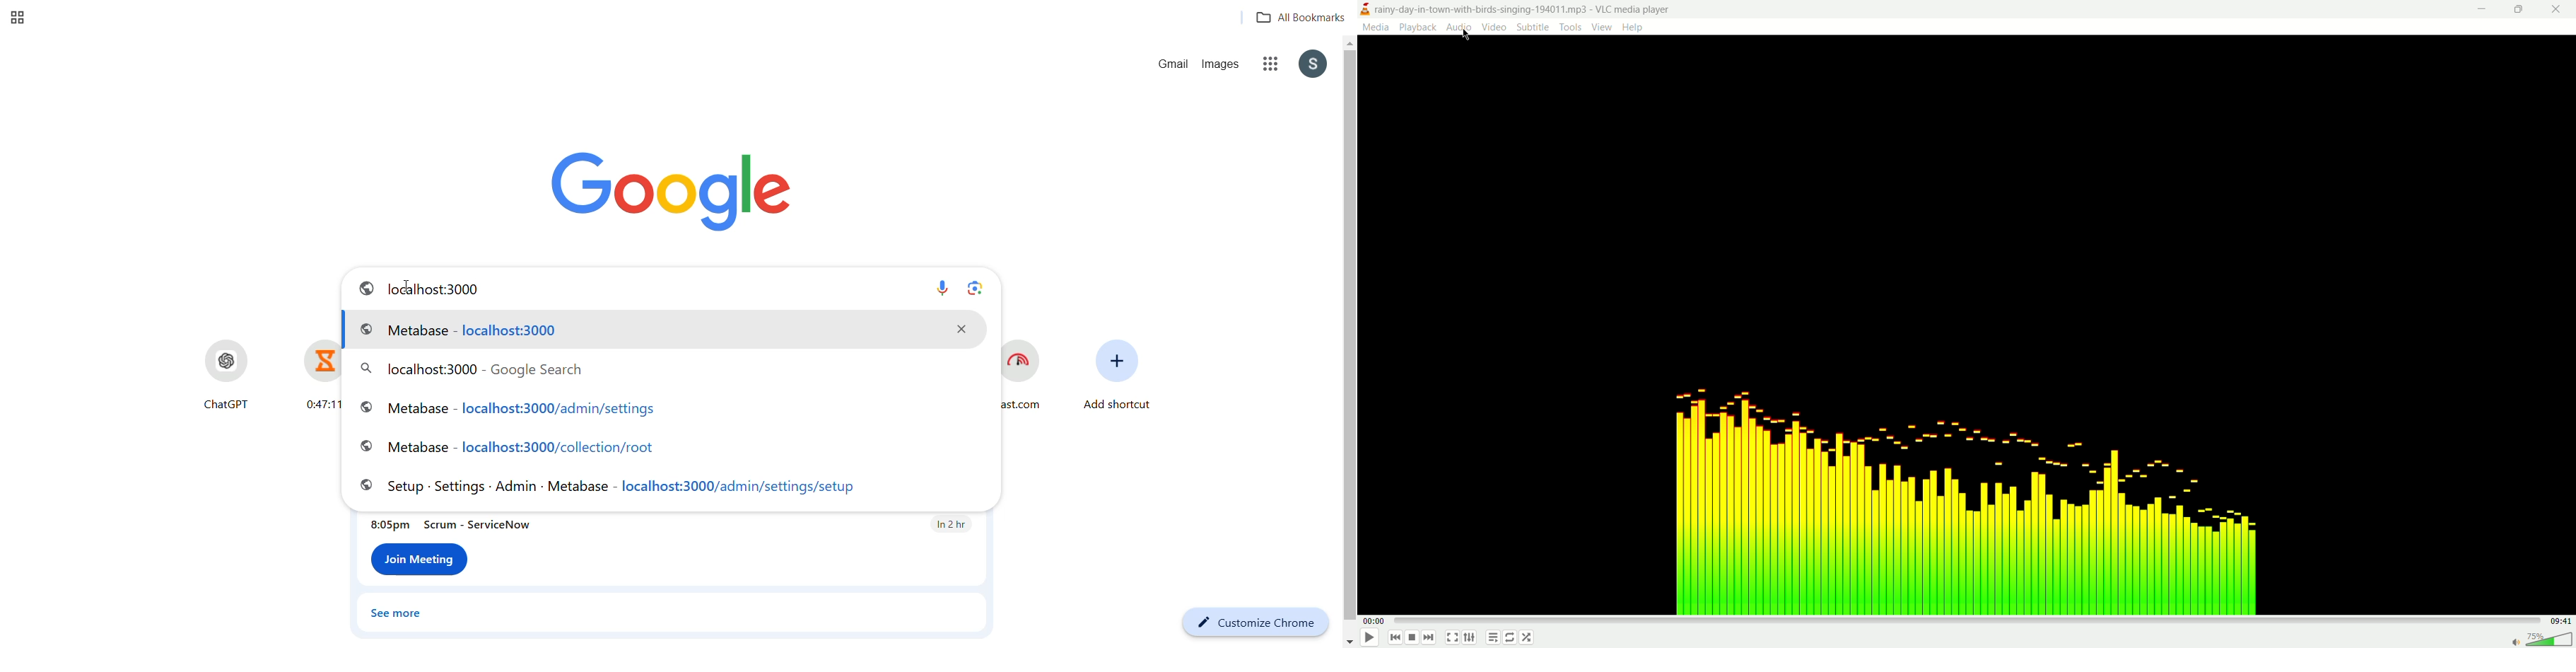 This screenshot has width=2576, height=672. Describe the element at coordinates (1376, 27) in the screenshot. I see `media` at that location.